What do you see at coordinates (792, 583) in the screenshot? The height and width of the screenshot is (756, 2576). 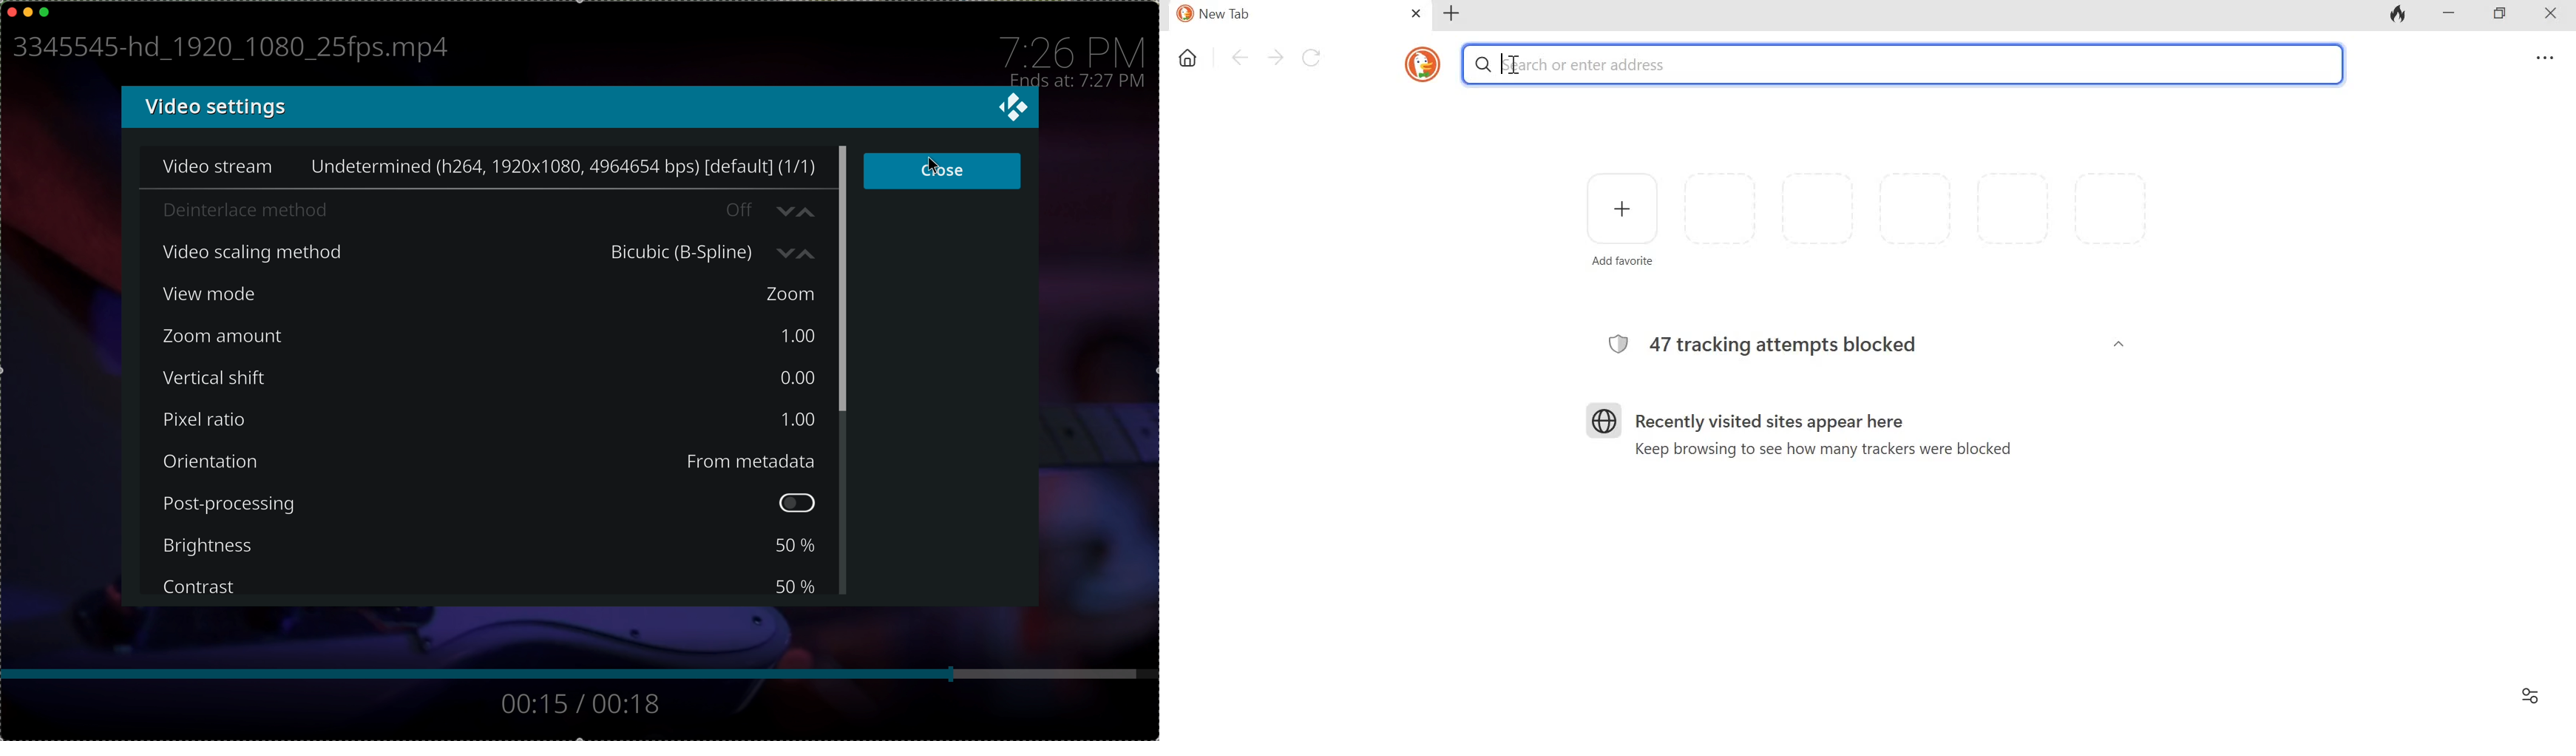 I see `50 %` at bounding box center [792, 583].